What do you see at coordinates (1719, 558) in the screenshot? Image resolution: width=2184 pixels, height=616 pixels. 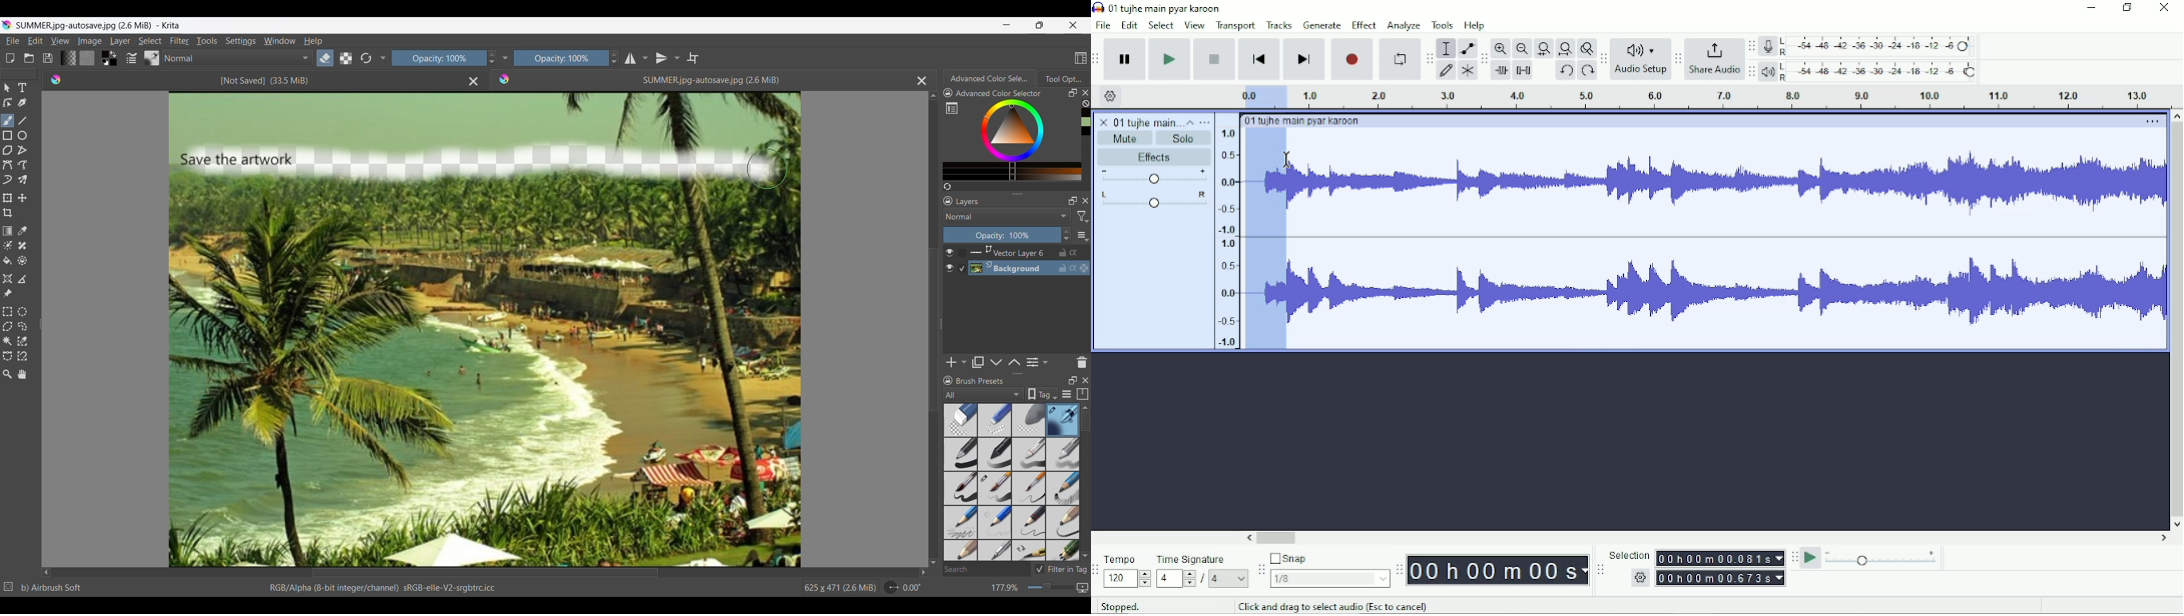 I see `00 h 00 m 00.081s` at bounding box center [1719, 558].